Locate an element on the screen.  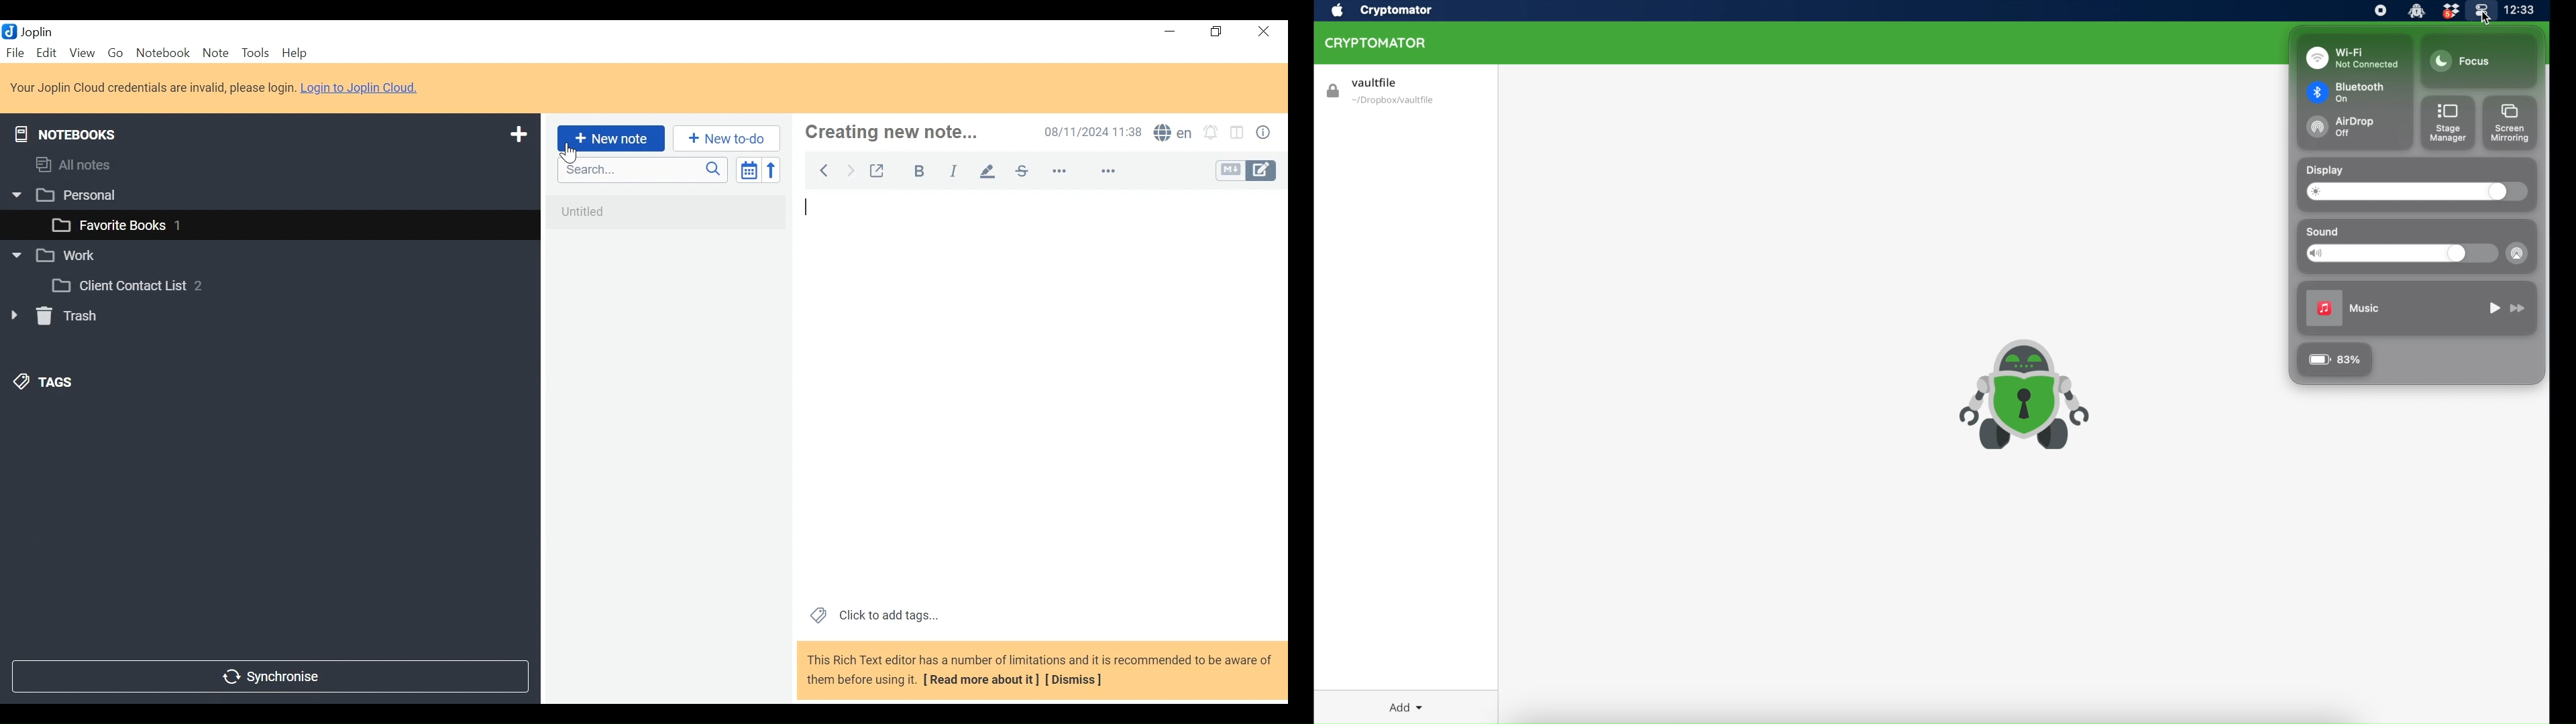
 Personal is located at coordinates (62, 196).